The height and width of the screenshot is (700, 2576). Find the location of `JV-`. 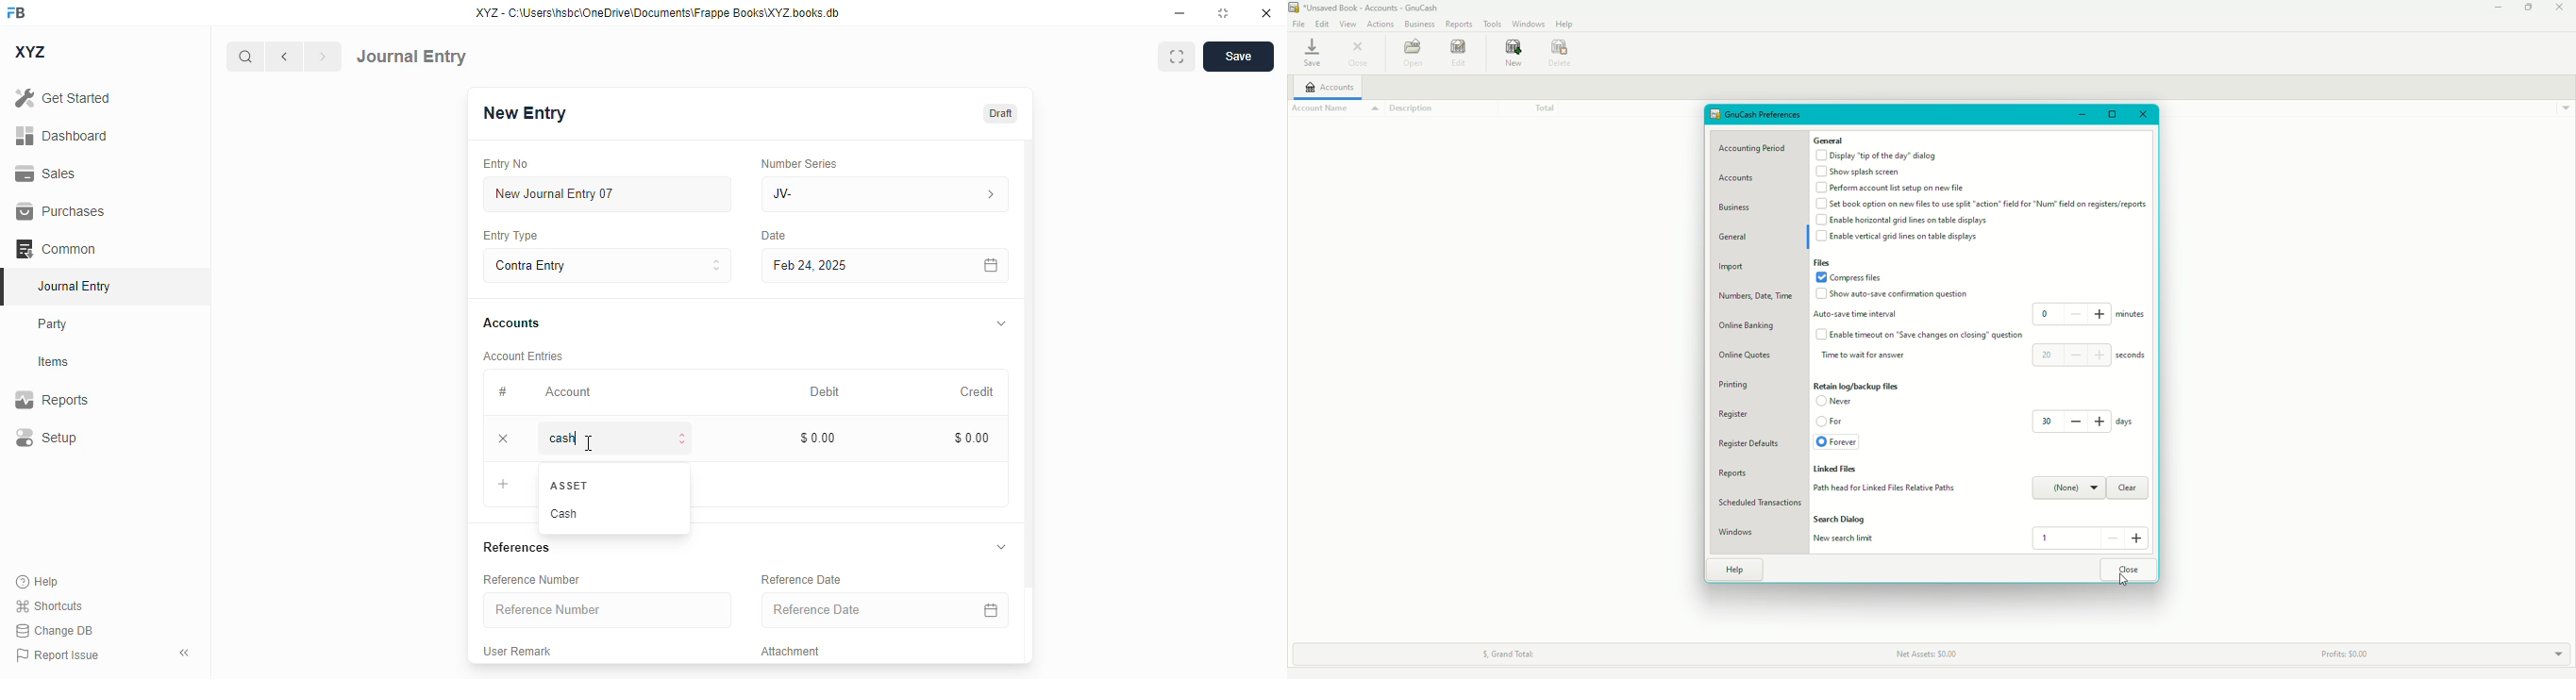

JV- is located at coordinates (885, 194).